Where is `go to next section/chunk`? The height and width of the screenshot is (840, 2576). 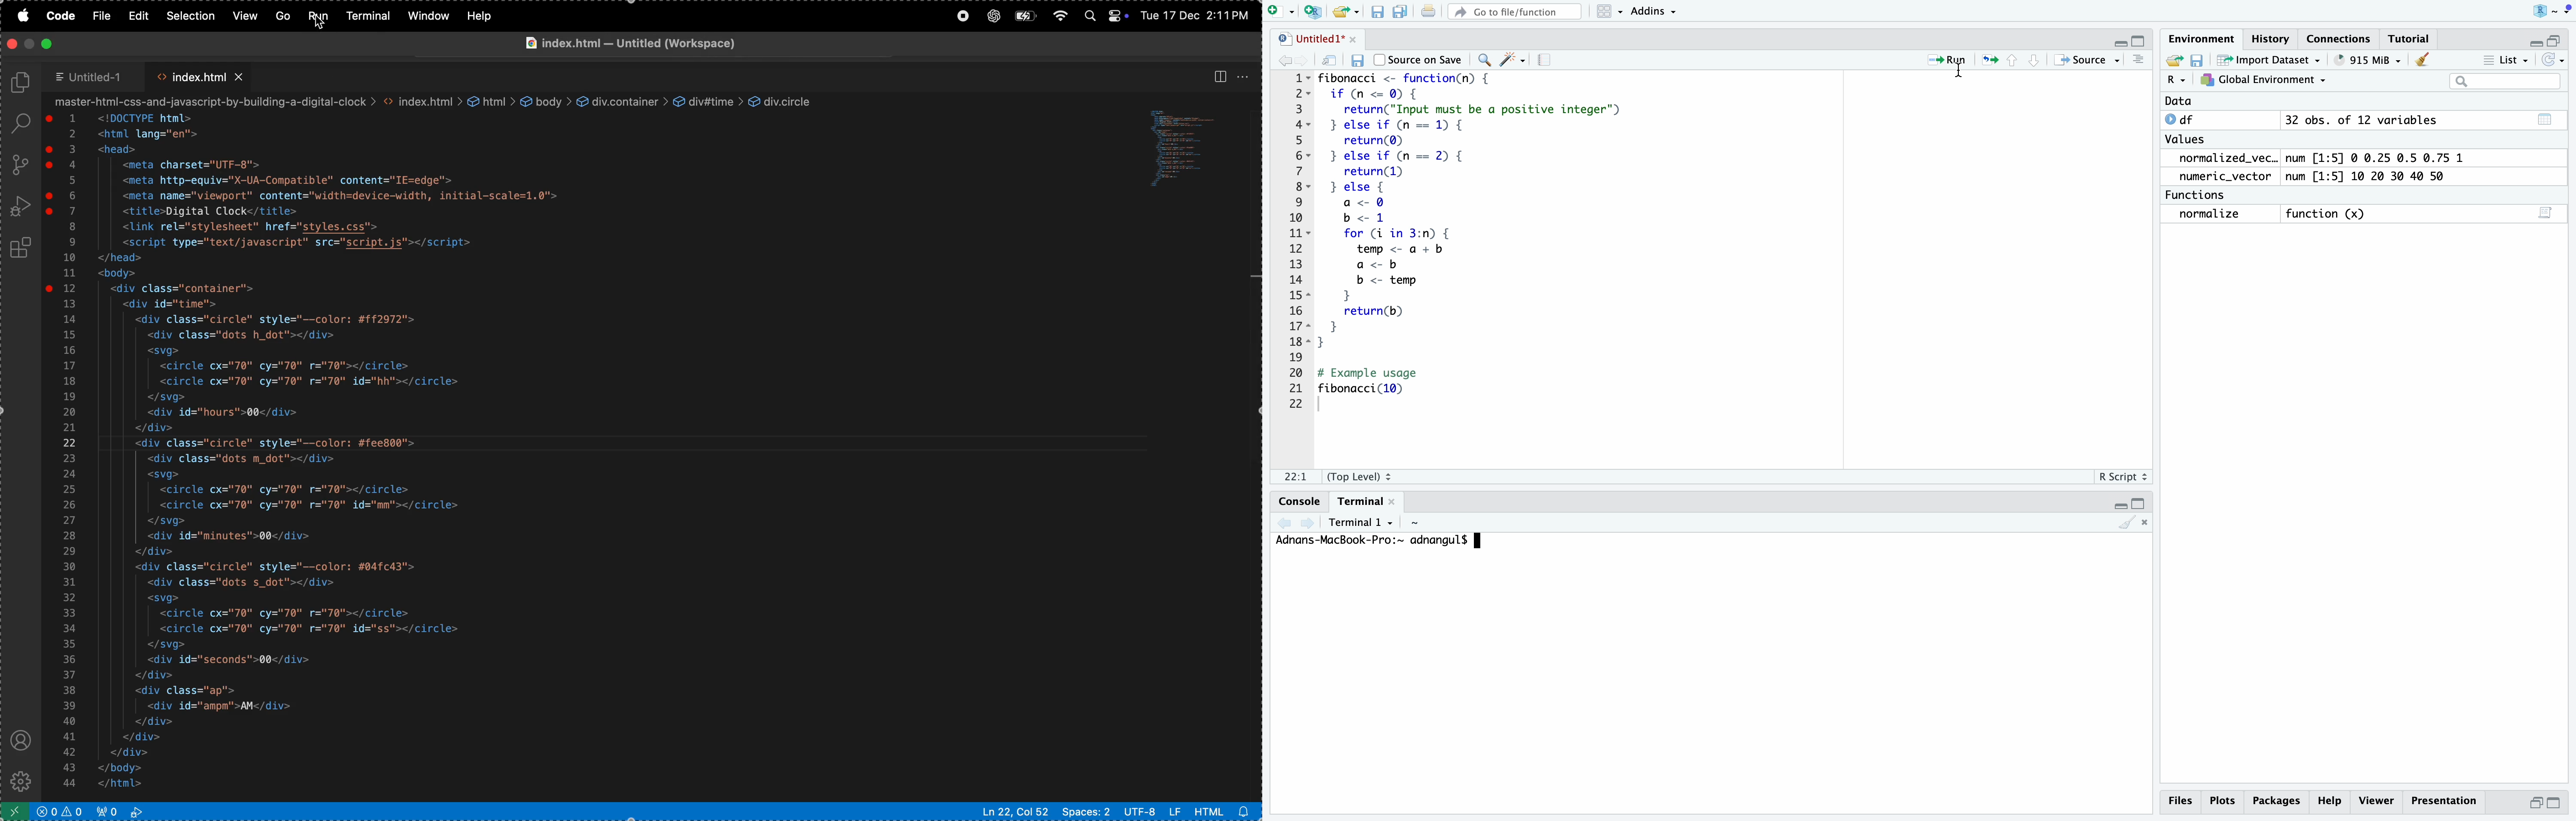 go to next section/chunk is located at coordinates (2037, 63).